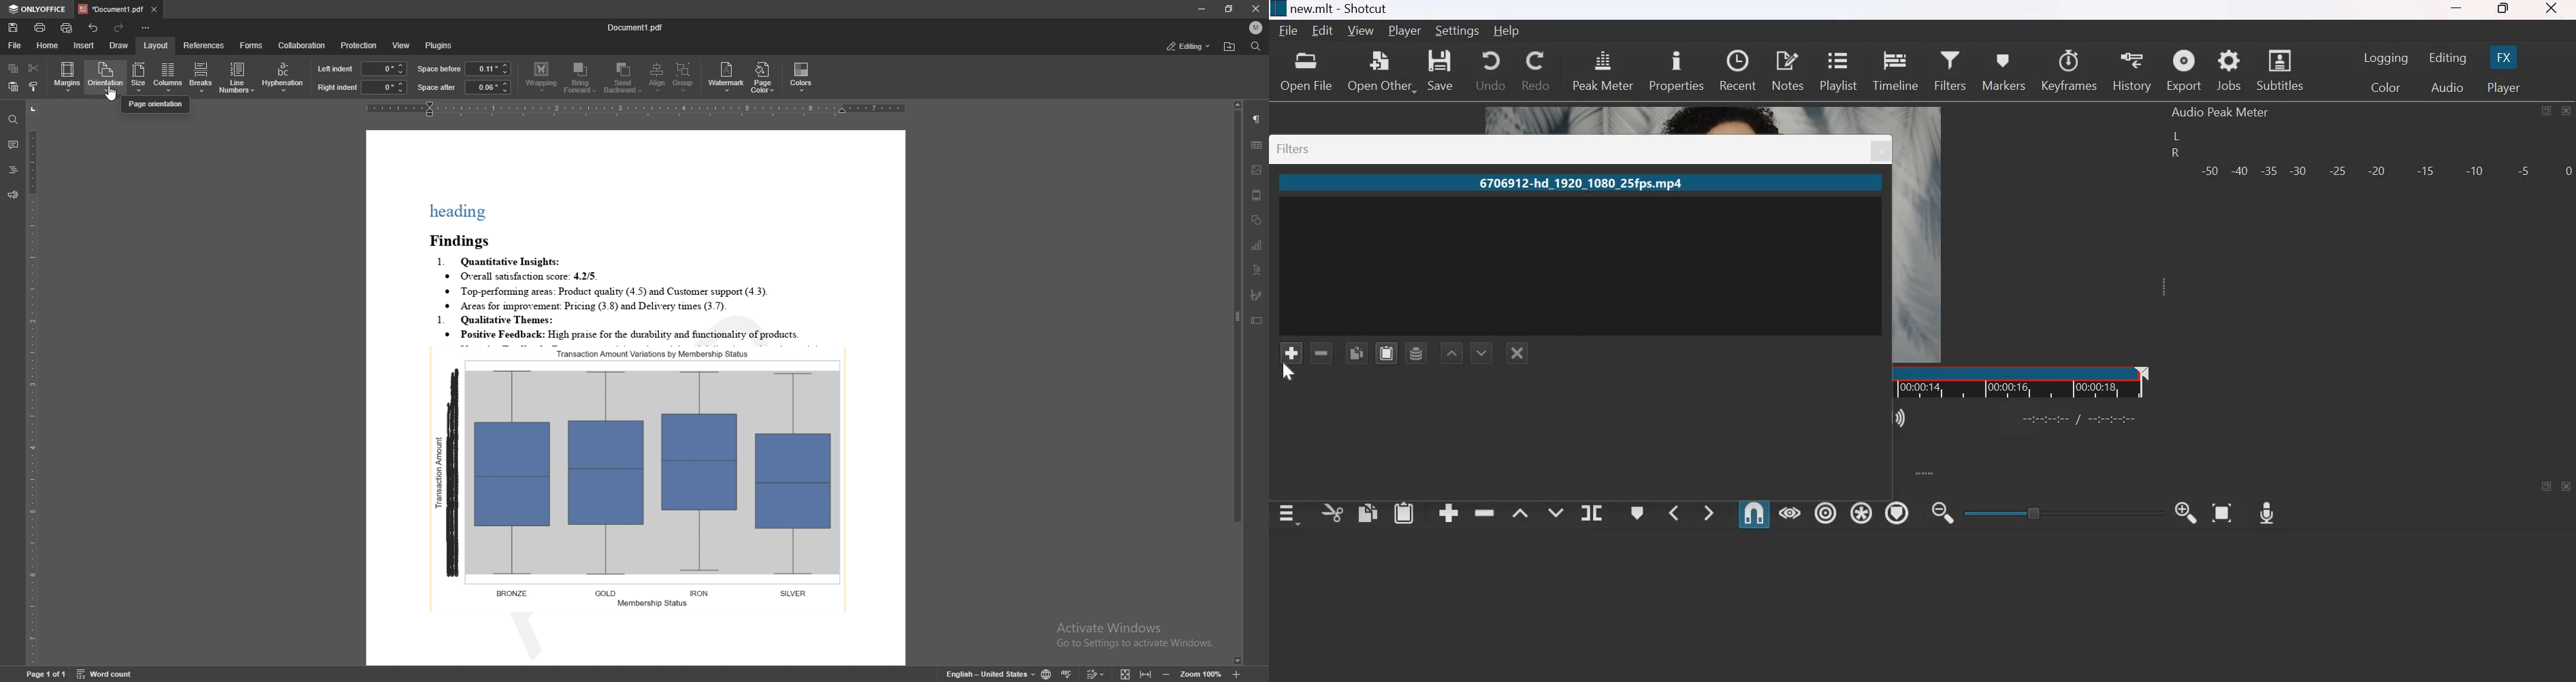 The image size is (2576, 700). I want to click on spell check, so click(1067, 673).